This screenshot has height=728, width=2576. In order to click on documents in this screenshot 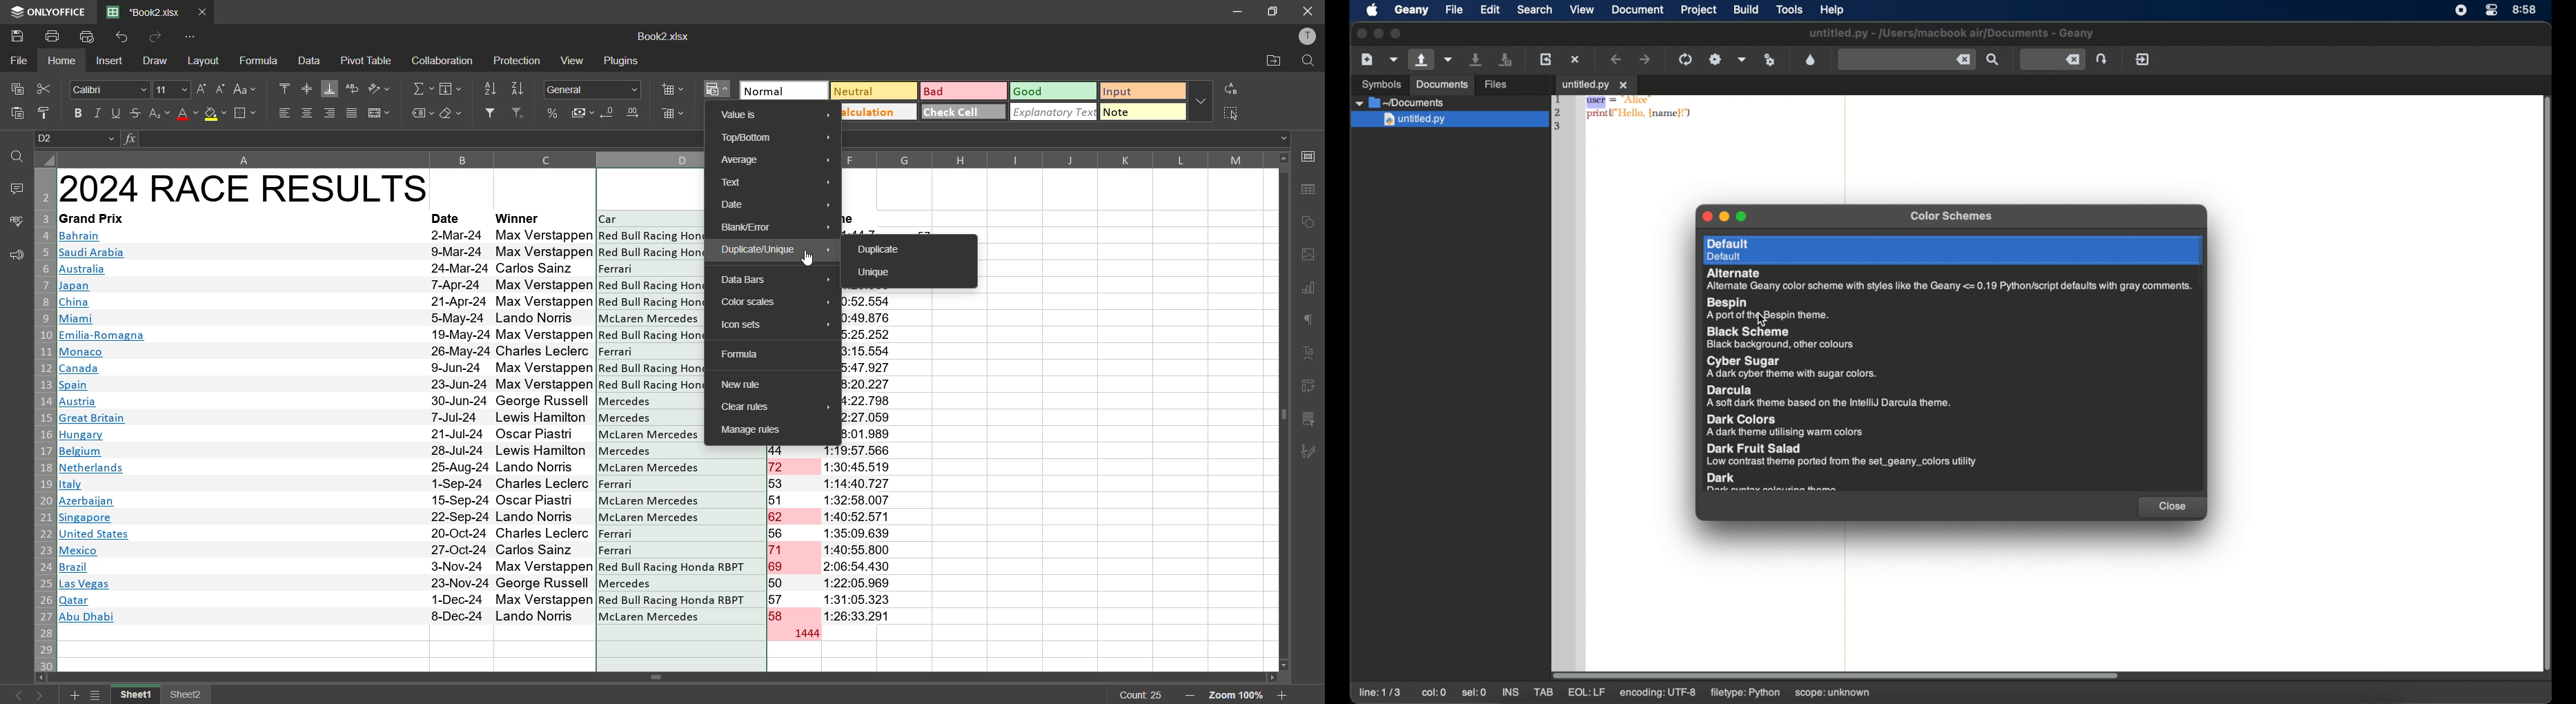, I will do `click(1442, 85)`.